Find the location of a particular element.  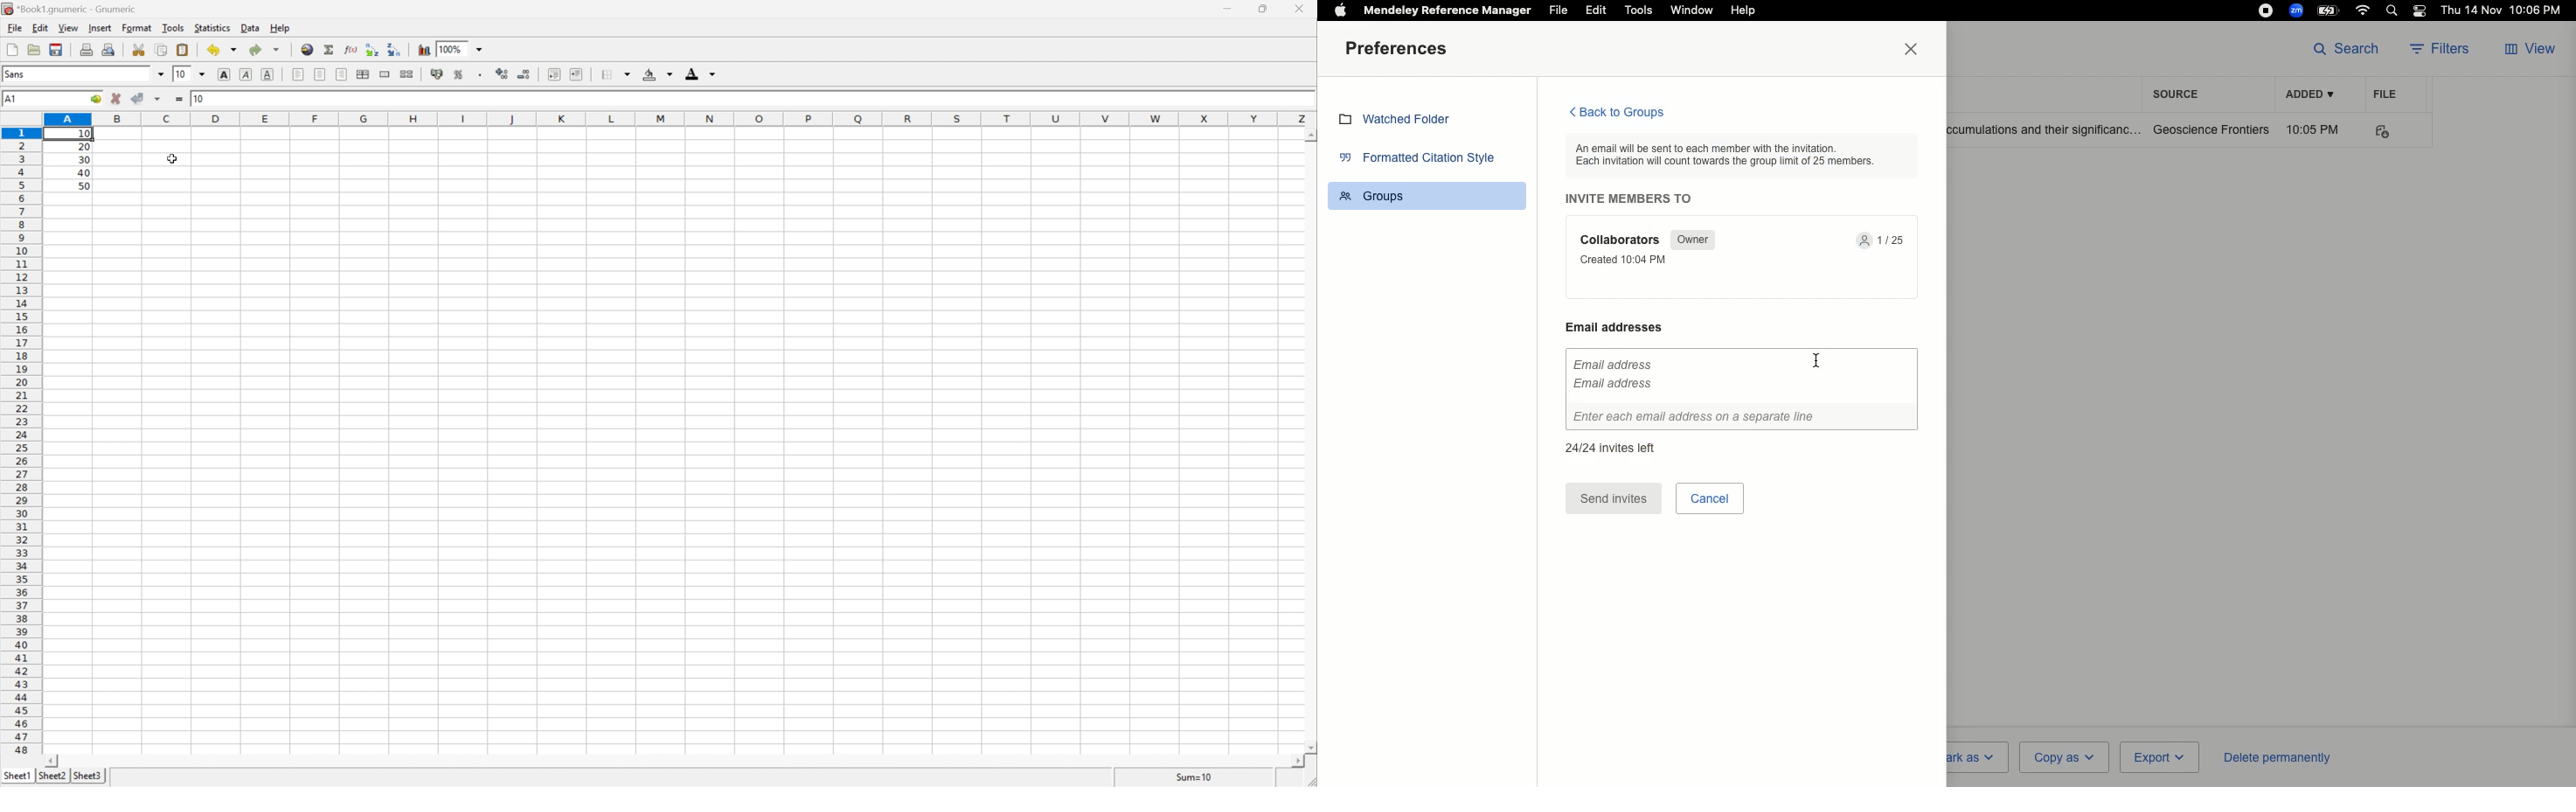

Insert a hyperlink is located at coordinates (306, 49).